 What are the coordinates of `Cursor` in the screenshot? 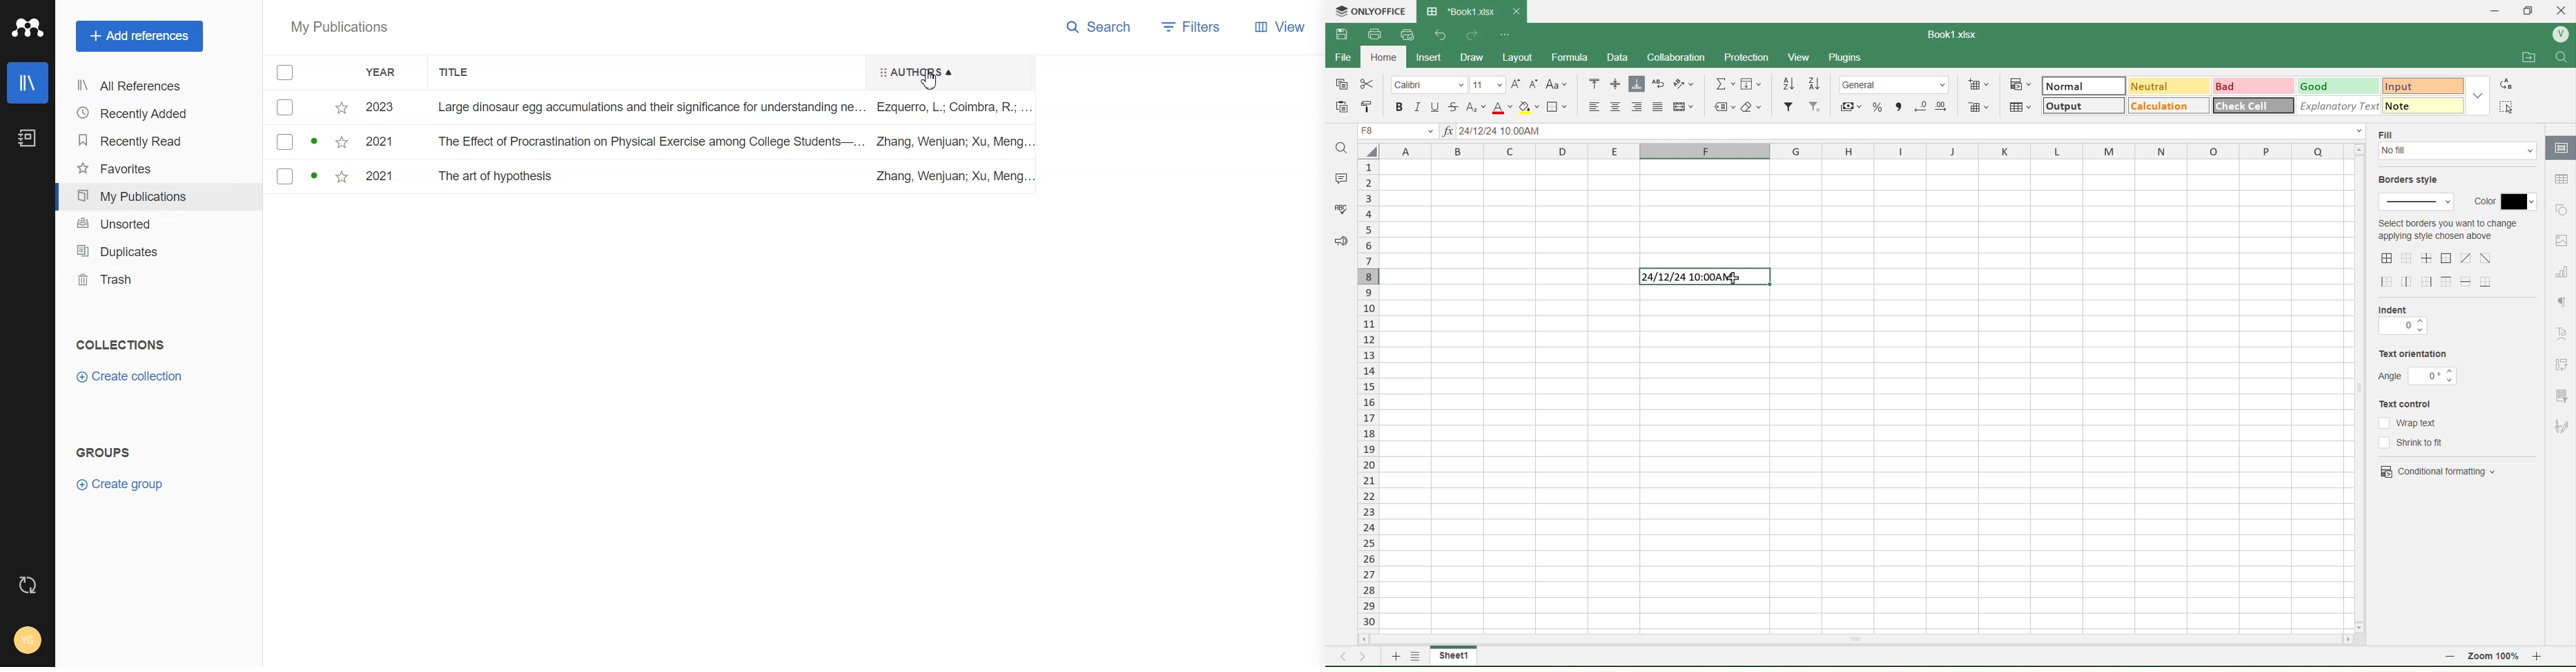 It's located at (933, 79).